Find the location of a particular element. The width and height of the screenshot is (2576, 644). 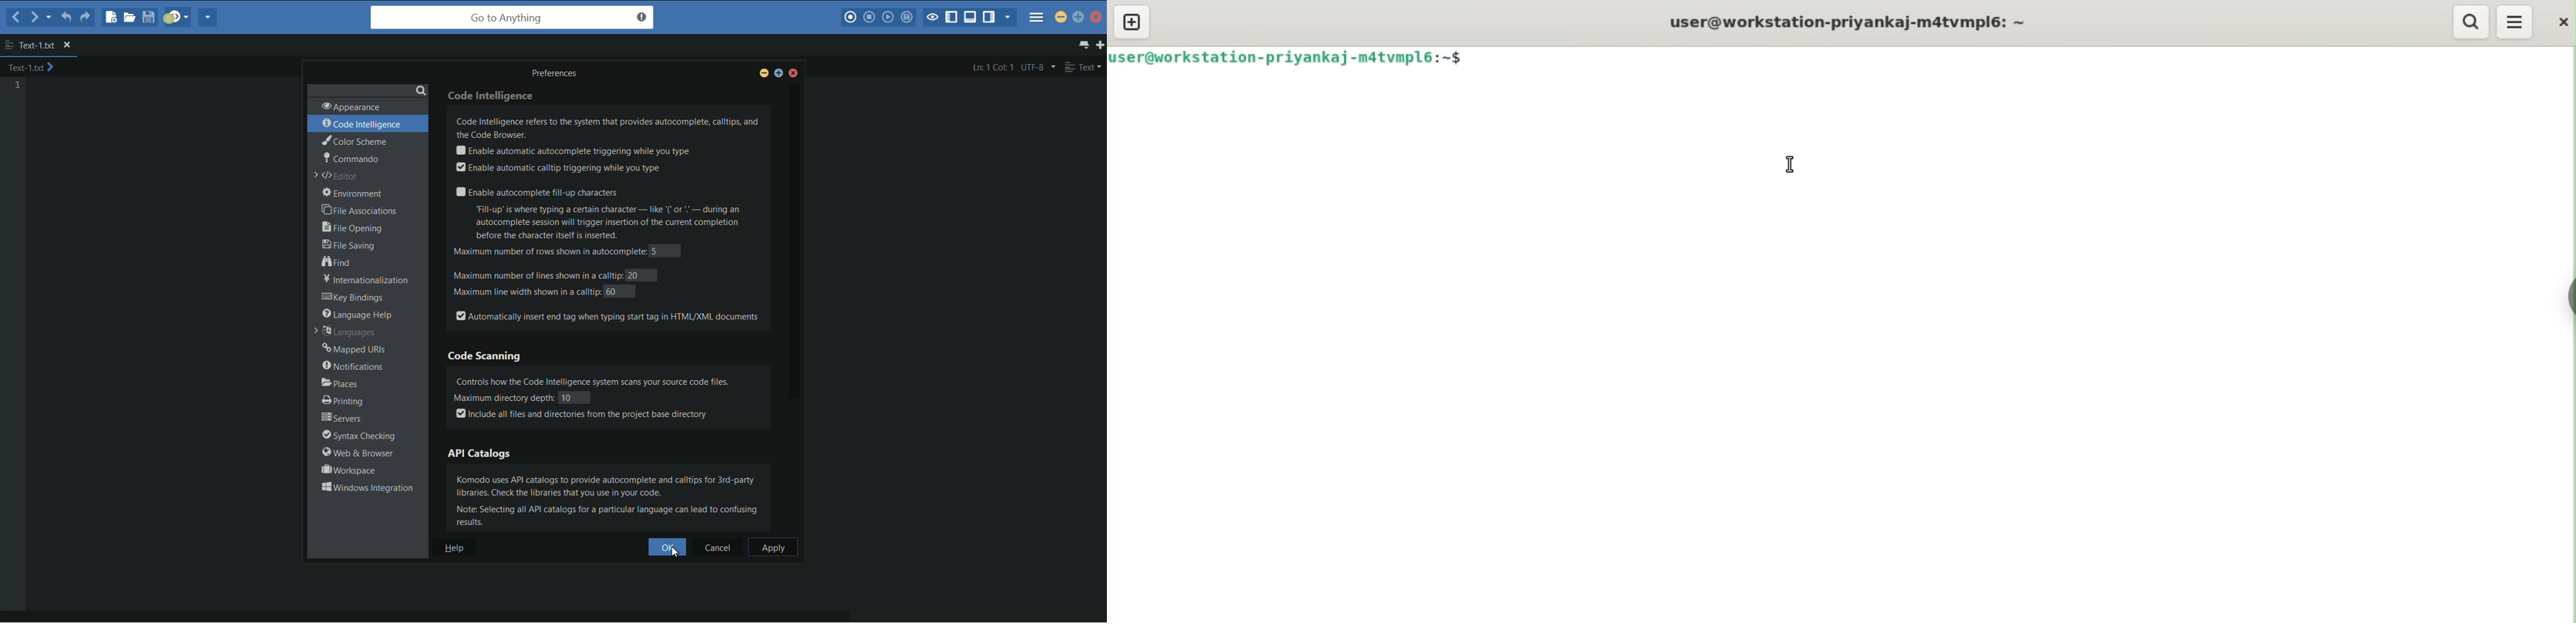

Komodo uses AP catalogs to provide autocomplete and calltips for 3rd-party
libraries. Check the libraries that you use in your code.

Note: Selecting all API catalogs for a particular language can lead to confusing
results. is located at coordinates (614, 500).